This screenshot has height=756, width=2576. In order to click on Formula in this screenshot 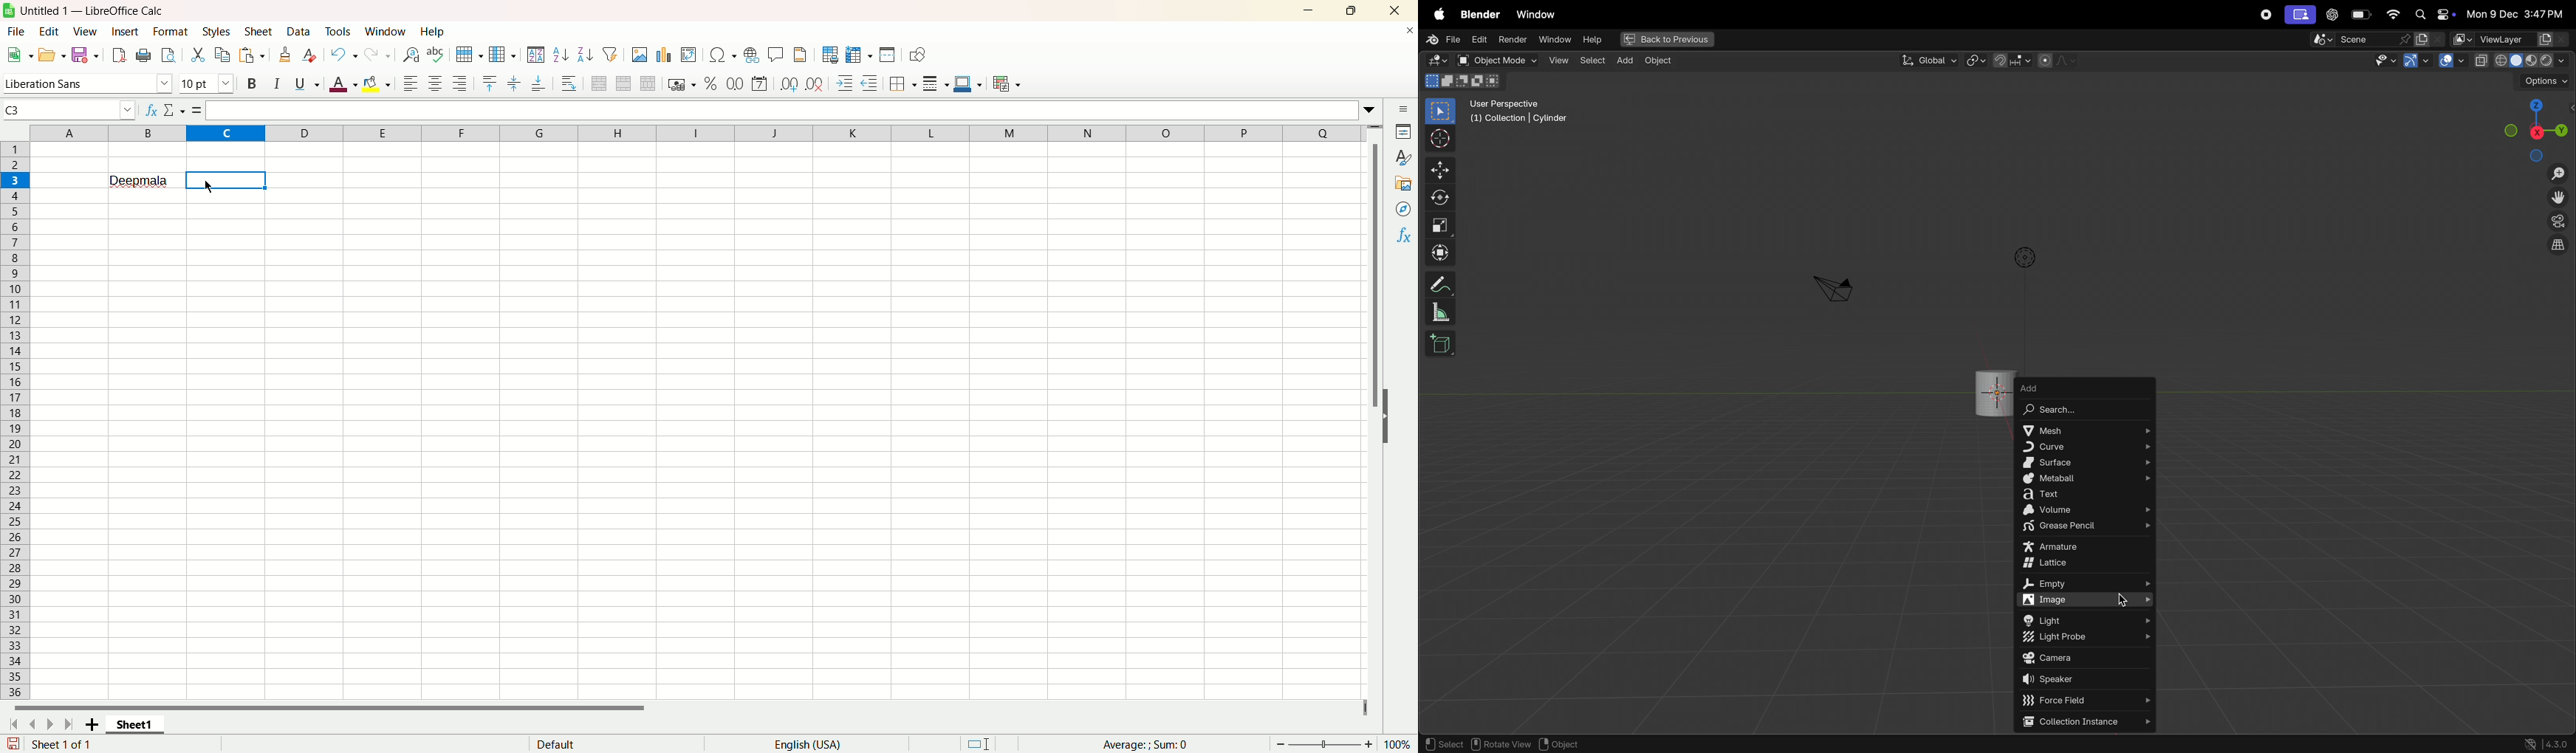, I will do `click(197, 110)`.